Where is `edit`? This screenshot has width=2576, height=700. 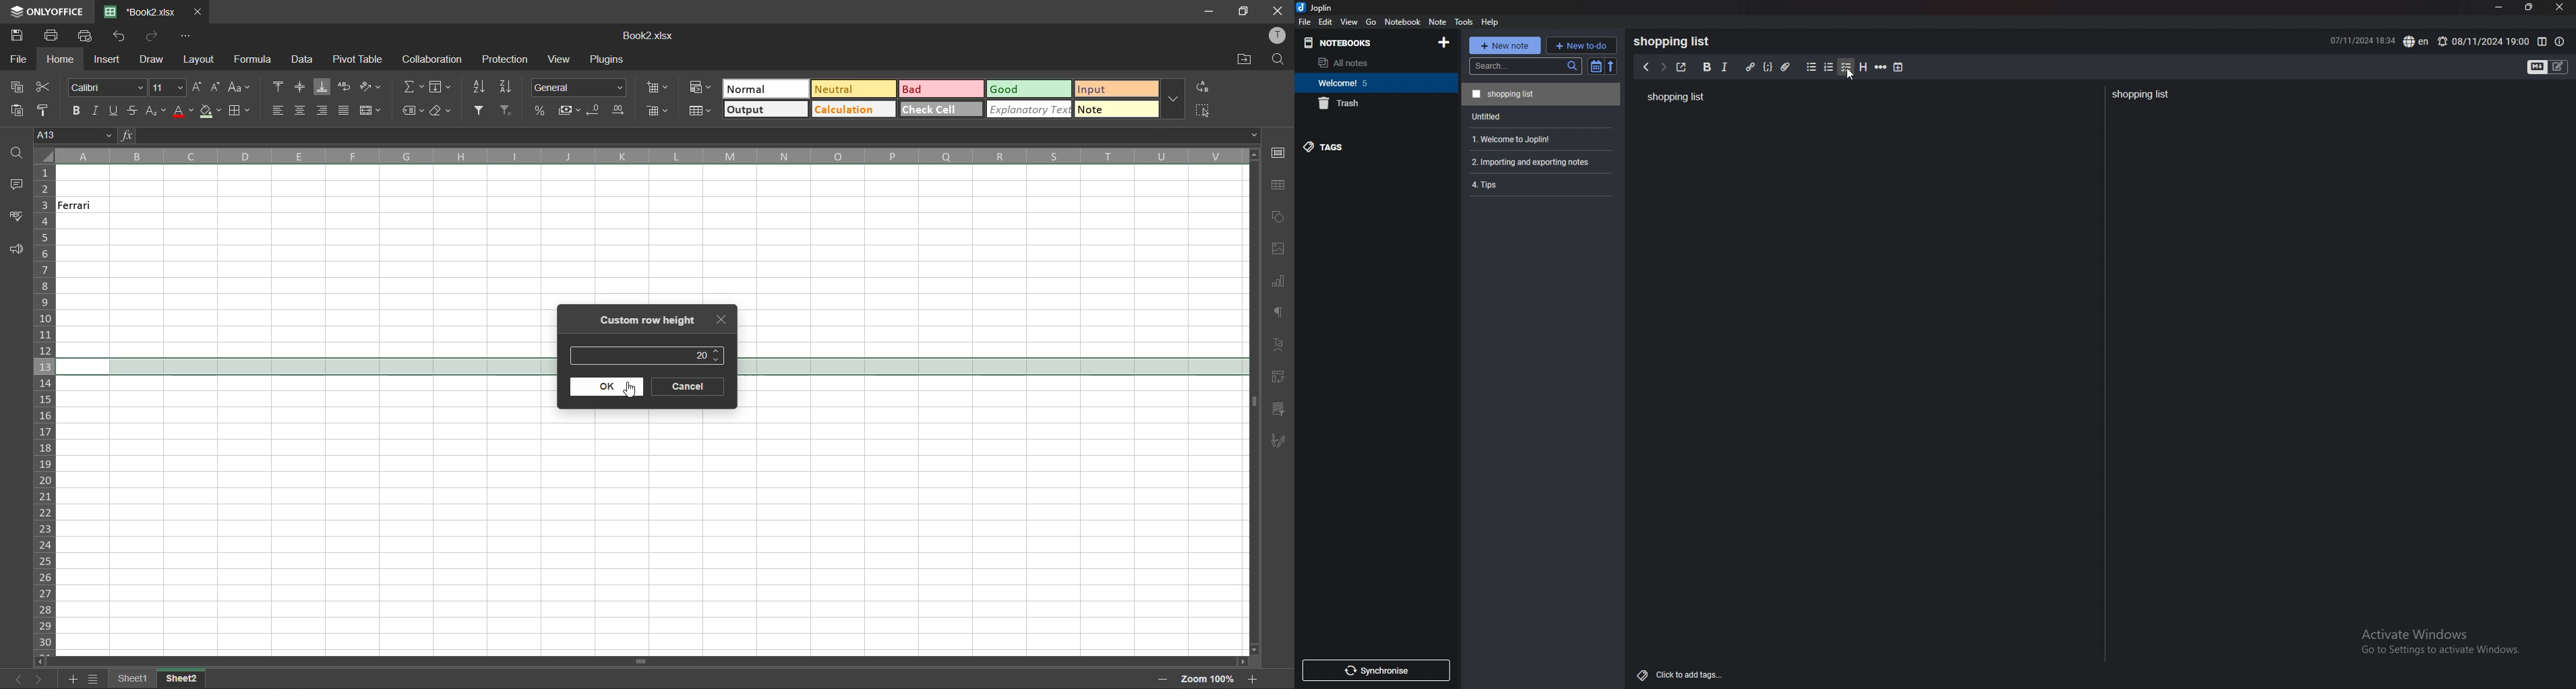
edit is located at coordinates (1326, 21).